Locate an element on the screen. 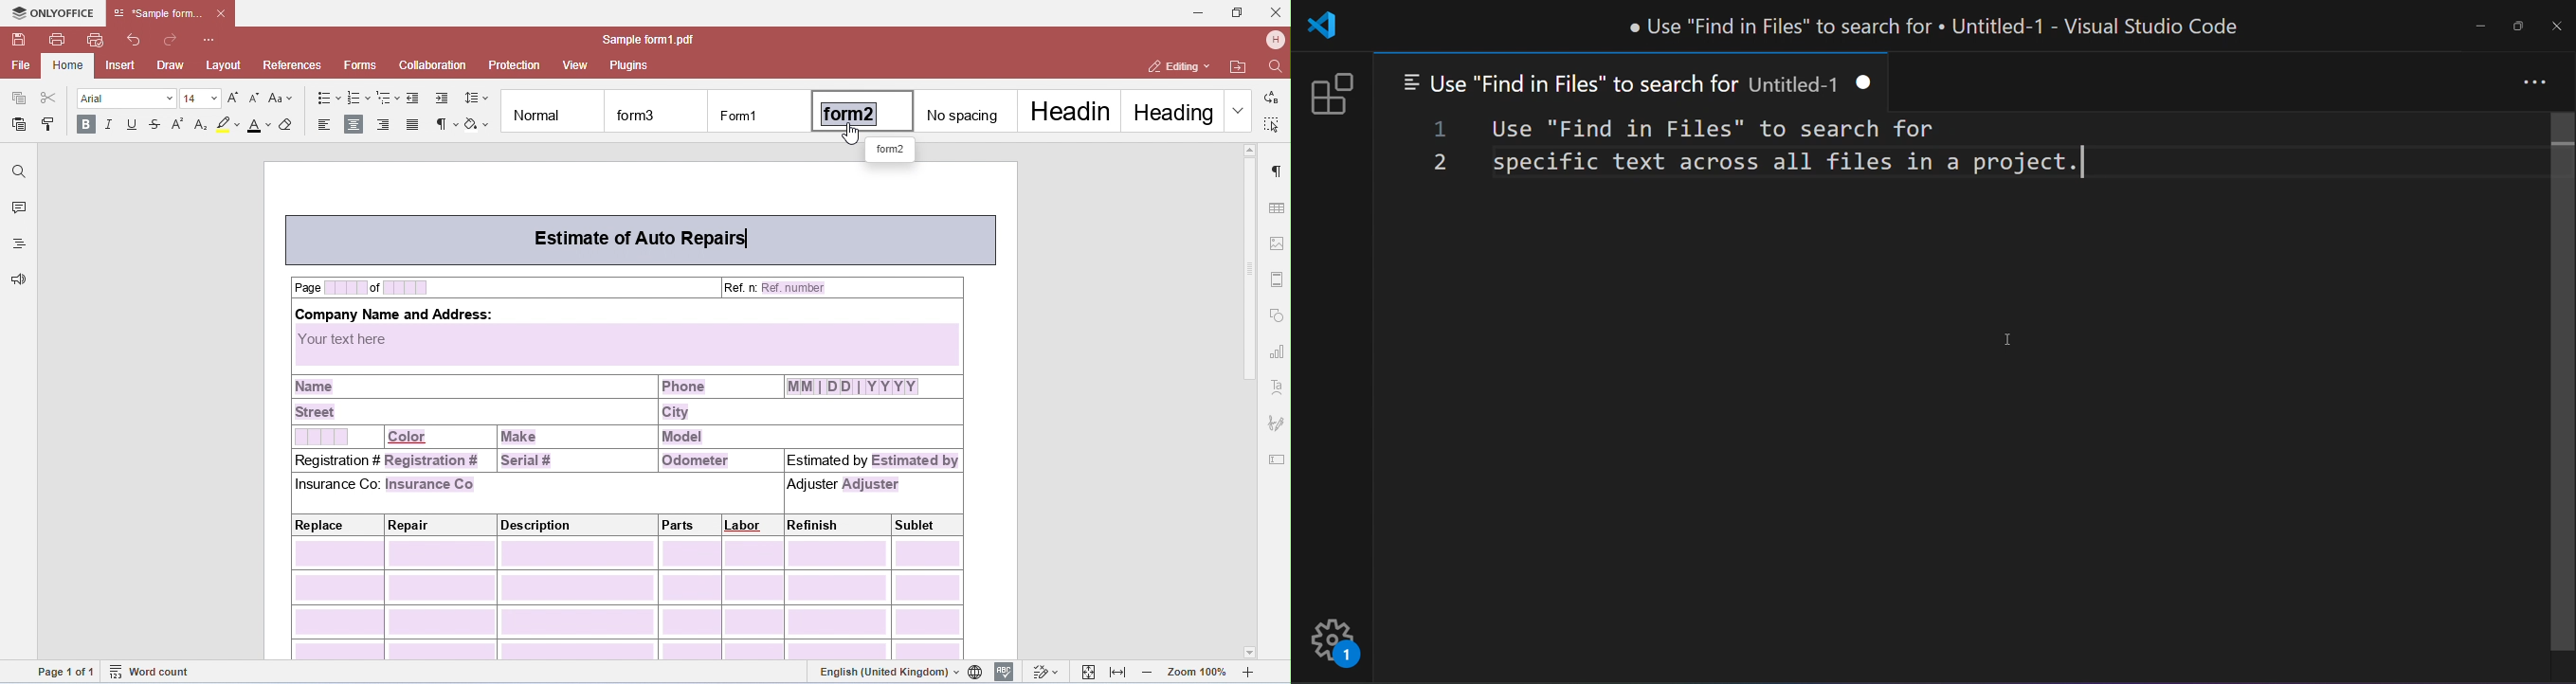 The height and width of the screenshot is (700, 2576). Untitled-1 is located at coordinates (1797, 84).